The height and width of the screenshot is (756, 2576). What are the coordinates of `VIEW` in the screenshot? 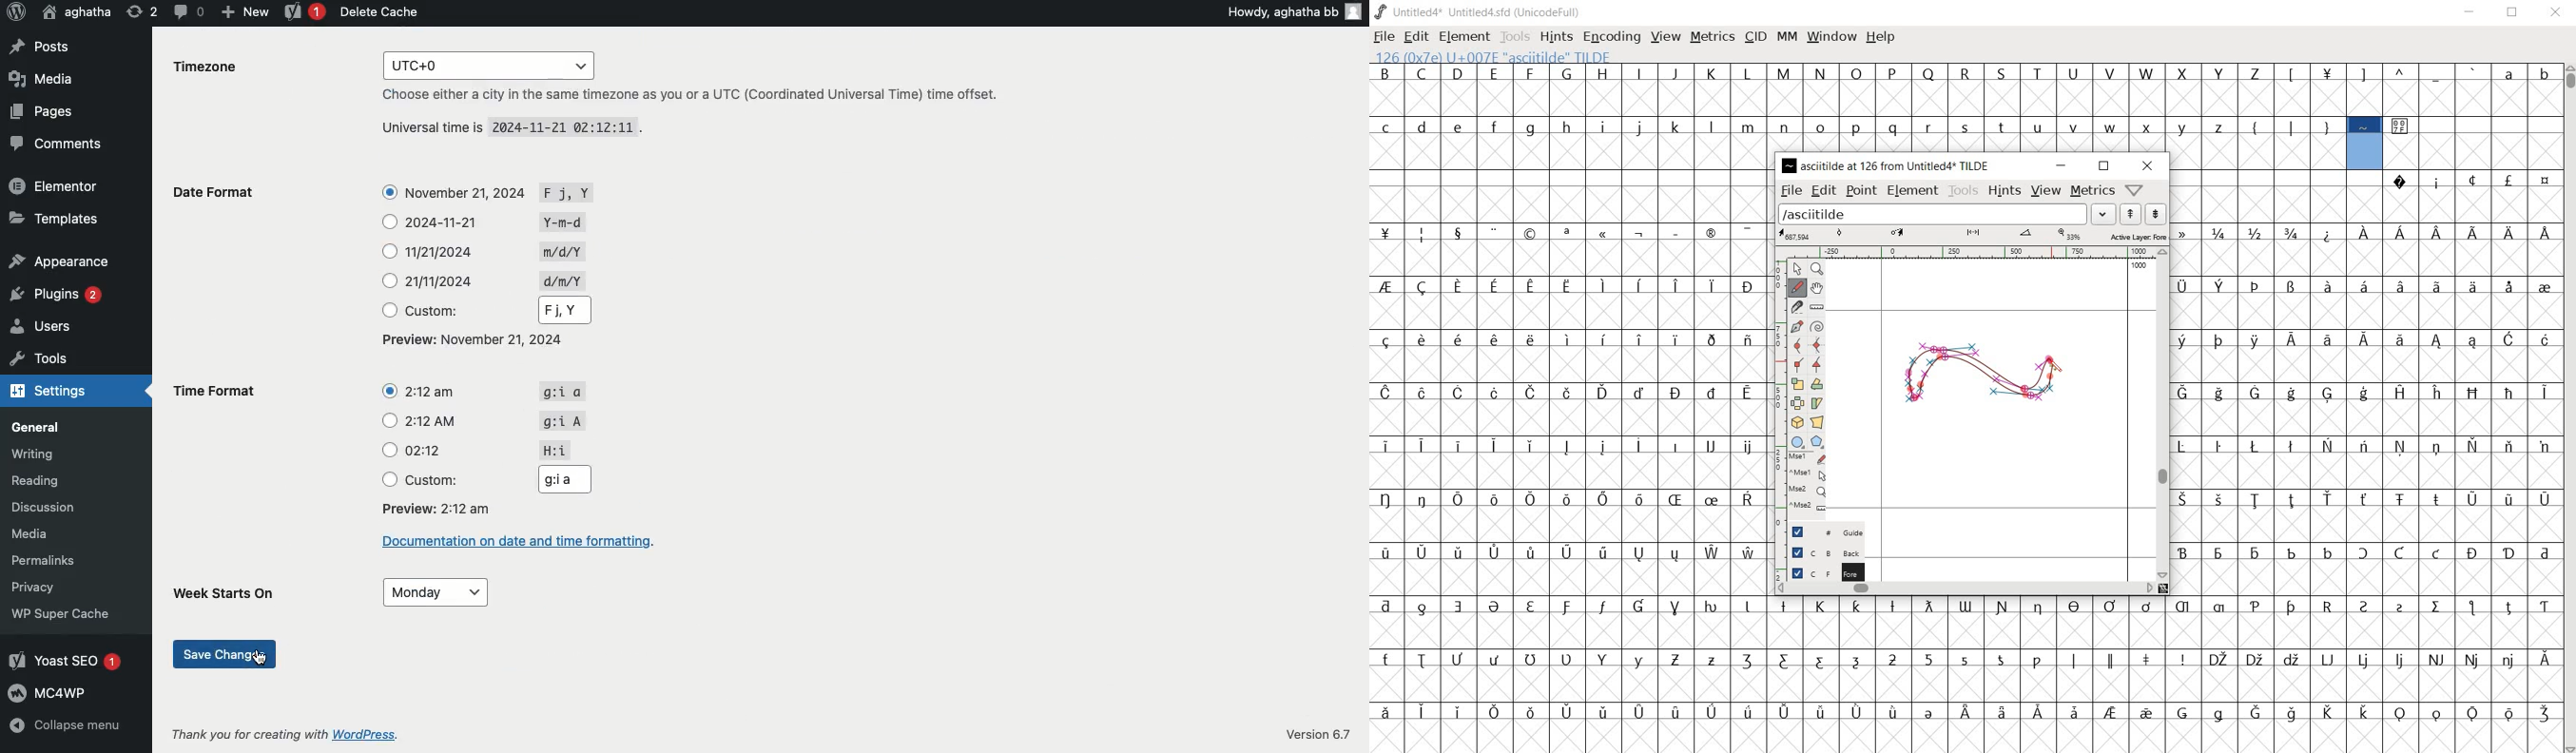 It's located at (1664, 36).